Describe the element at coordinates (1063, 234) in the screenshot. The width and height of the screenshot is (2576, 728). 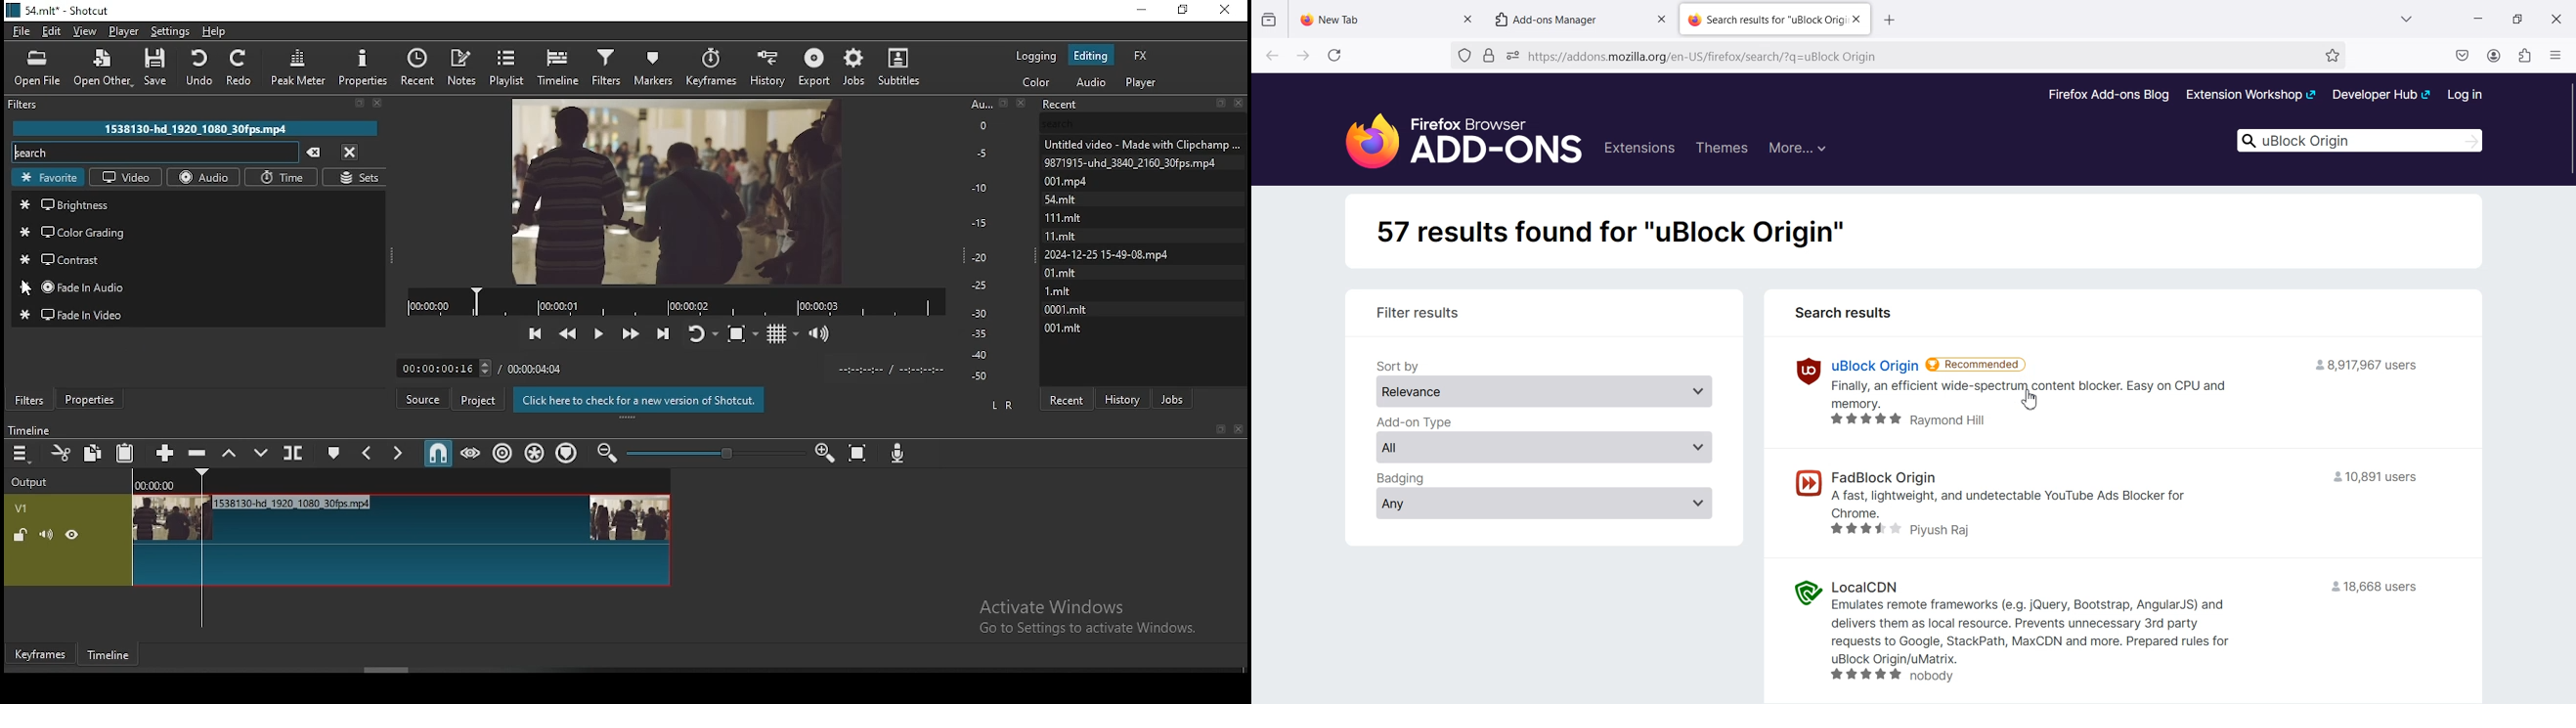
I see `Mami` at that location.